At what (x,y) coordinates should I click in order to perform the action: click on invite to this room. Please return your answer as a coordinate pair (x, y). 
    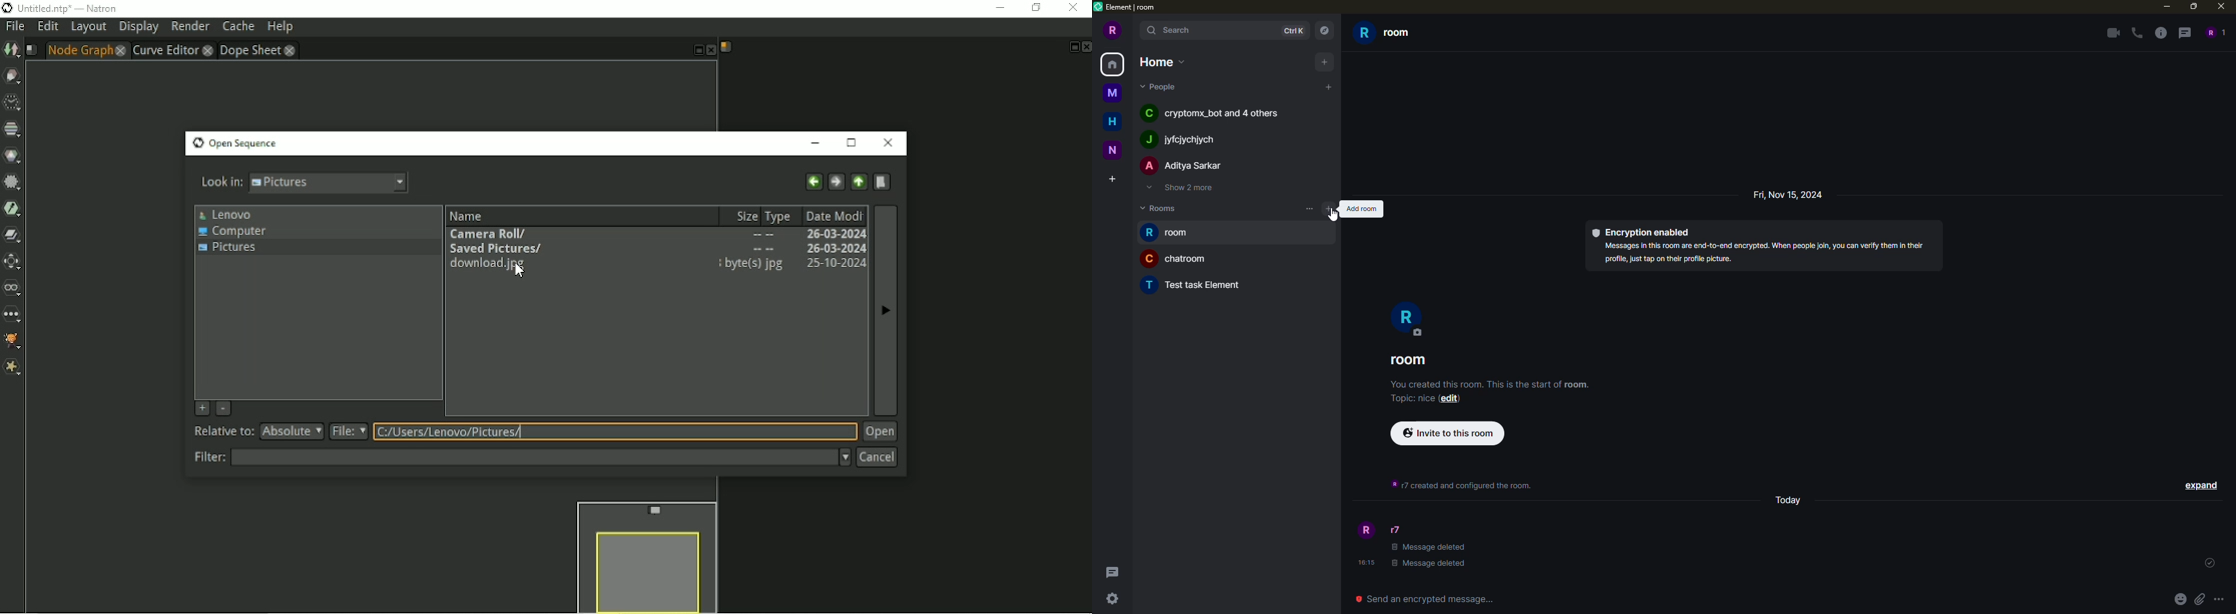
    Looking at the image, I should click on (1446, 434).